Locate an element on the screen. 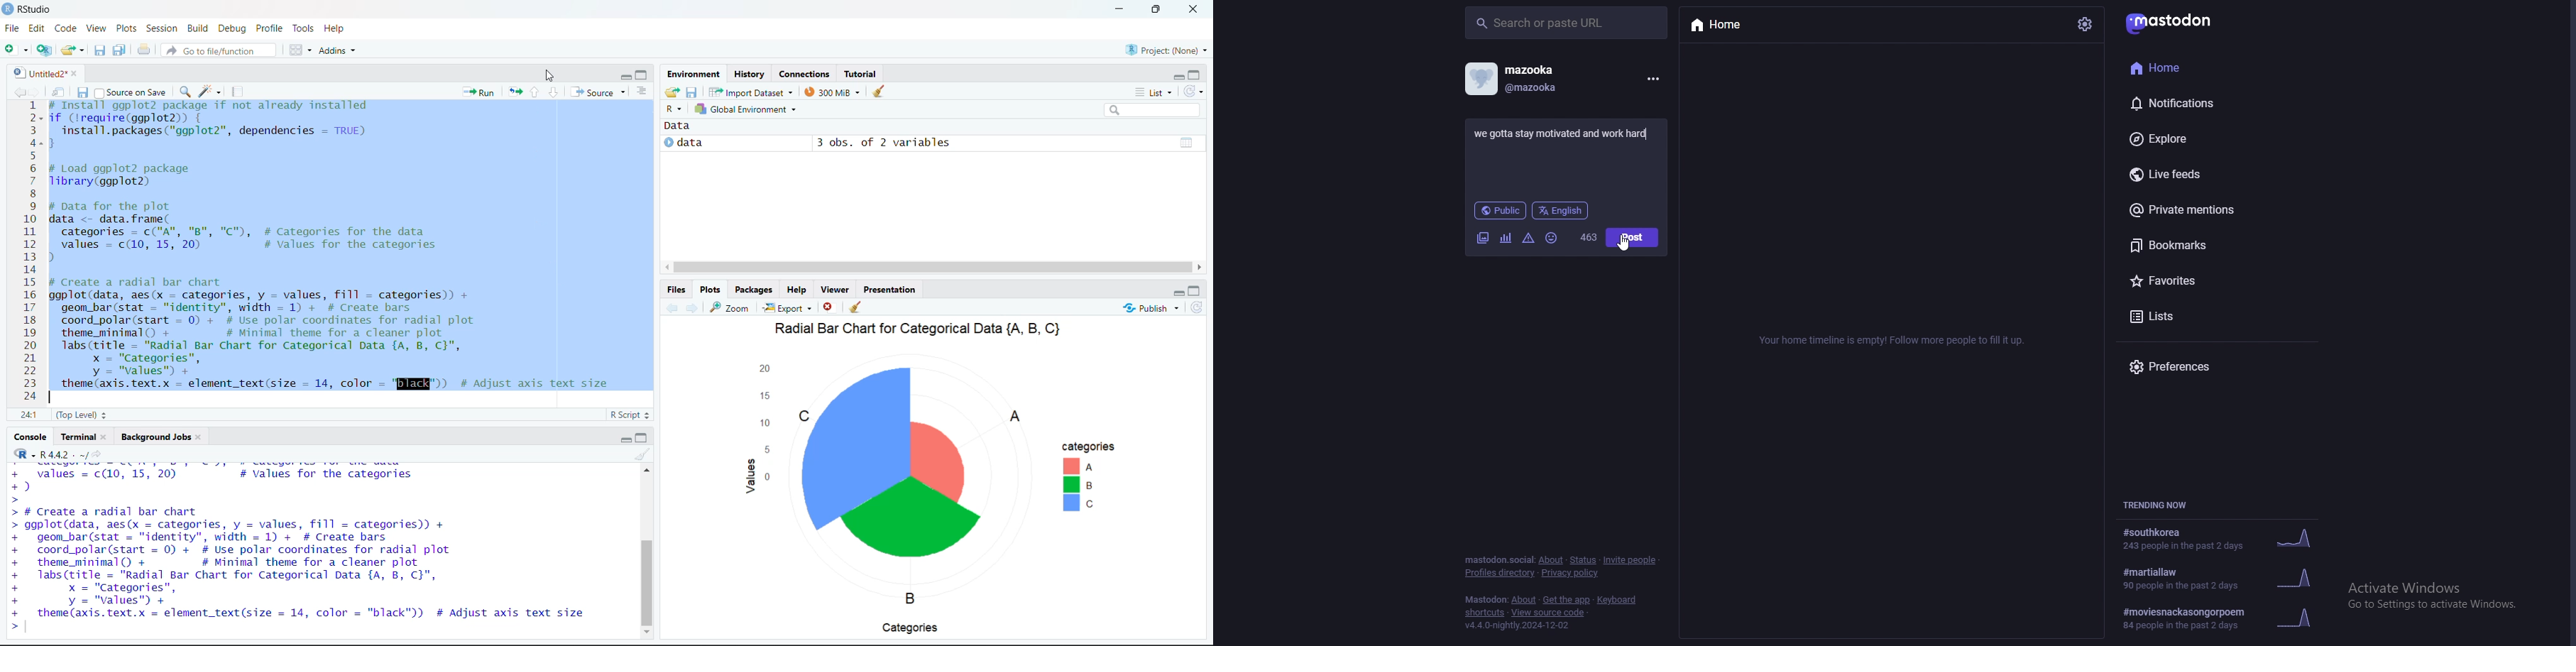 This screenshot has width=2576, height=672. Tools is located at coordinates (303, 29).